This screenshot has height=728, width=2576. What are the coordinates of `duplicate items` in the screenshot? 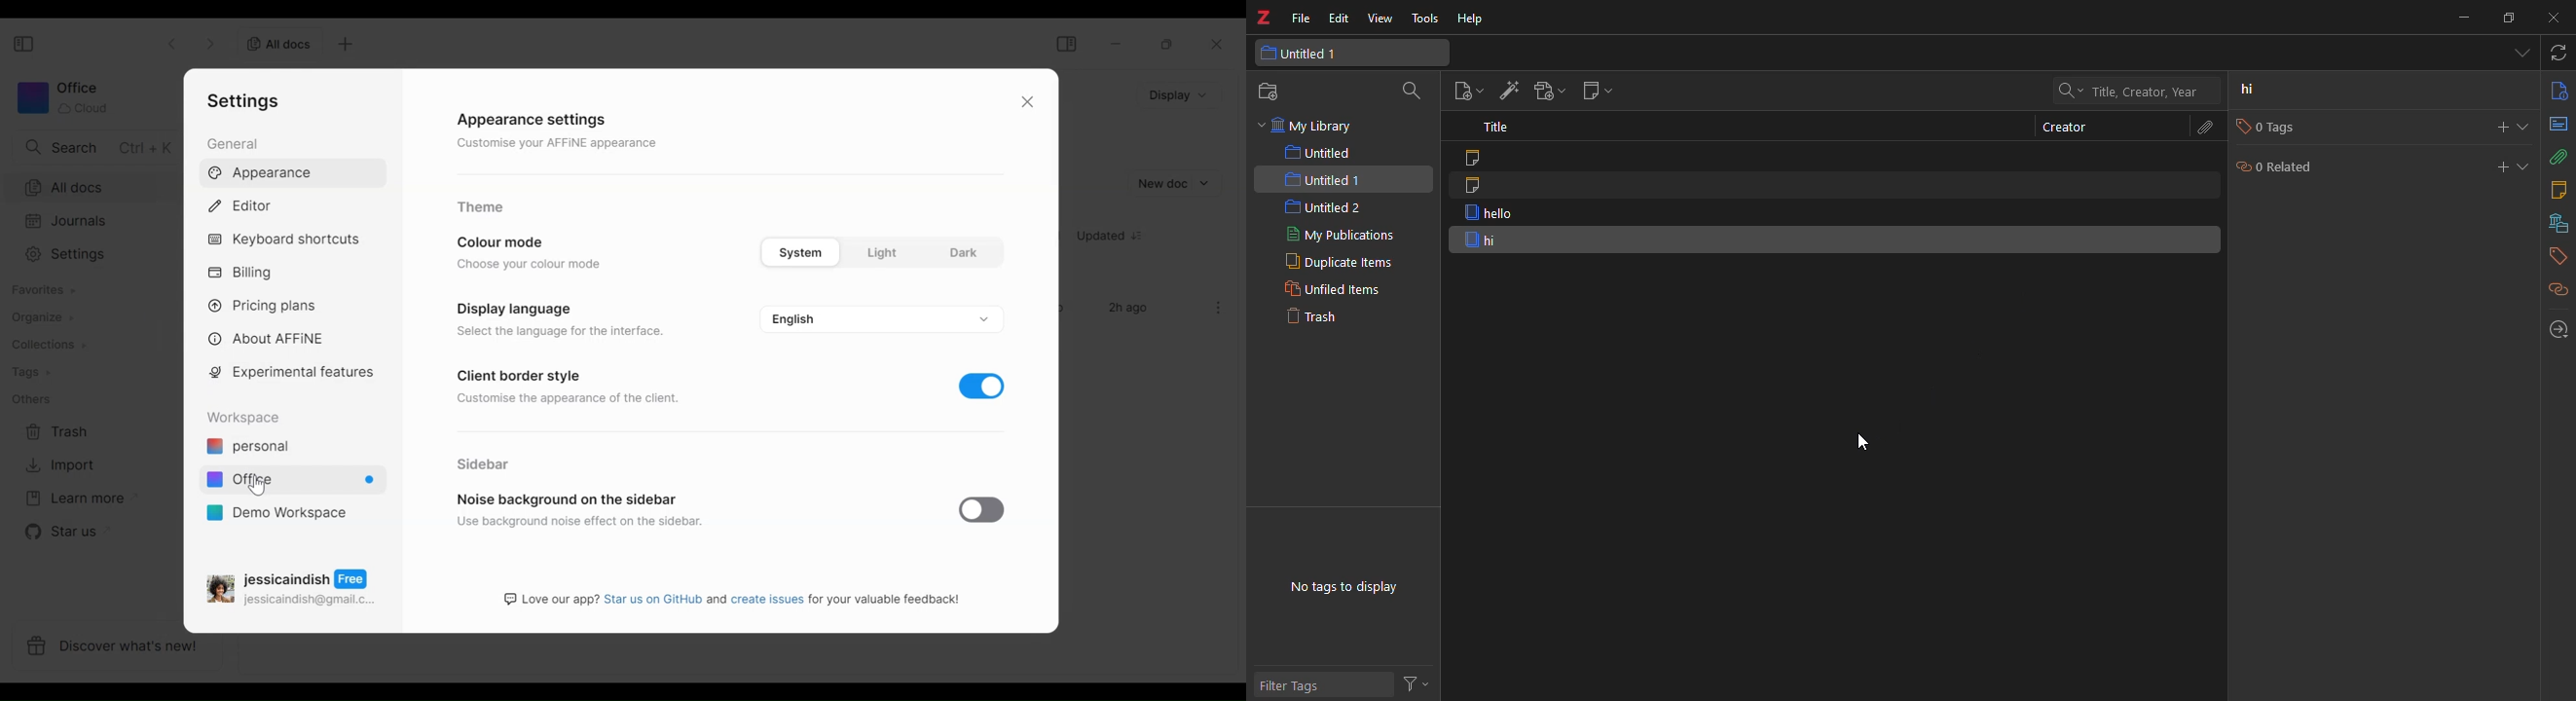 It's located at (1341, 262).